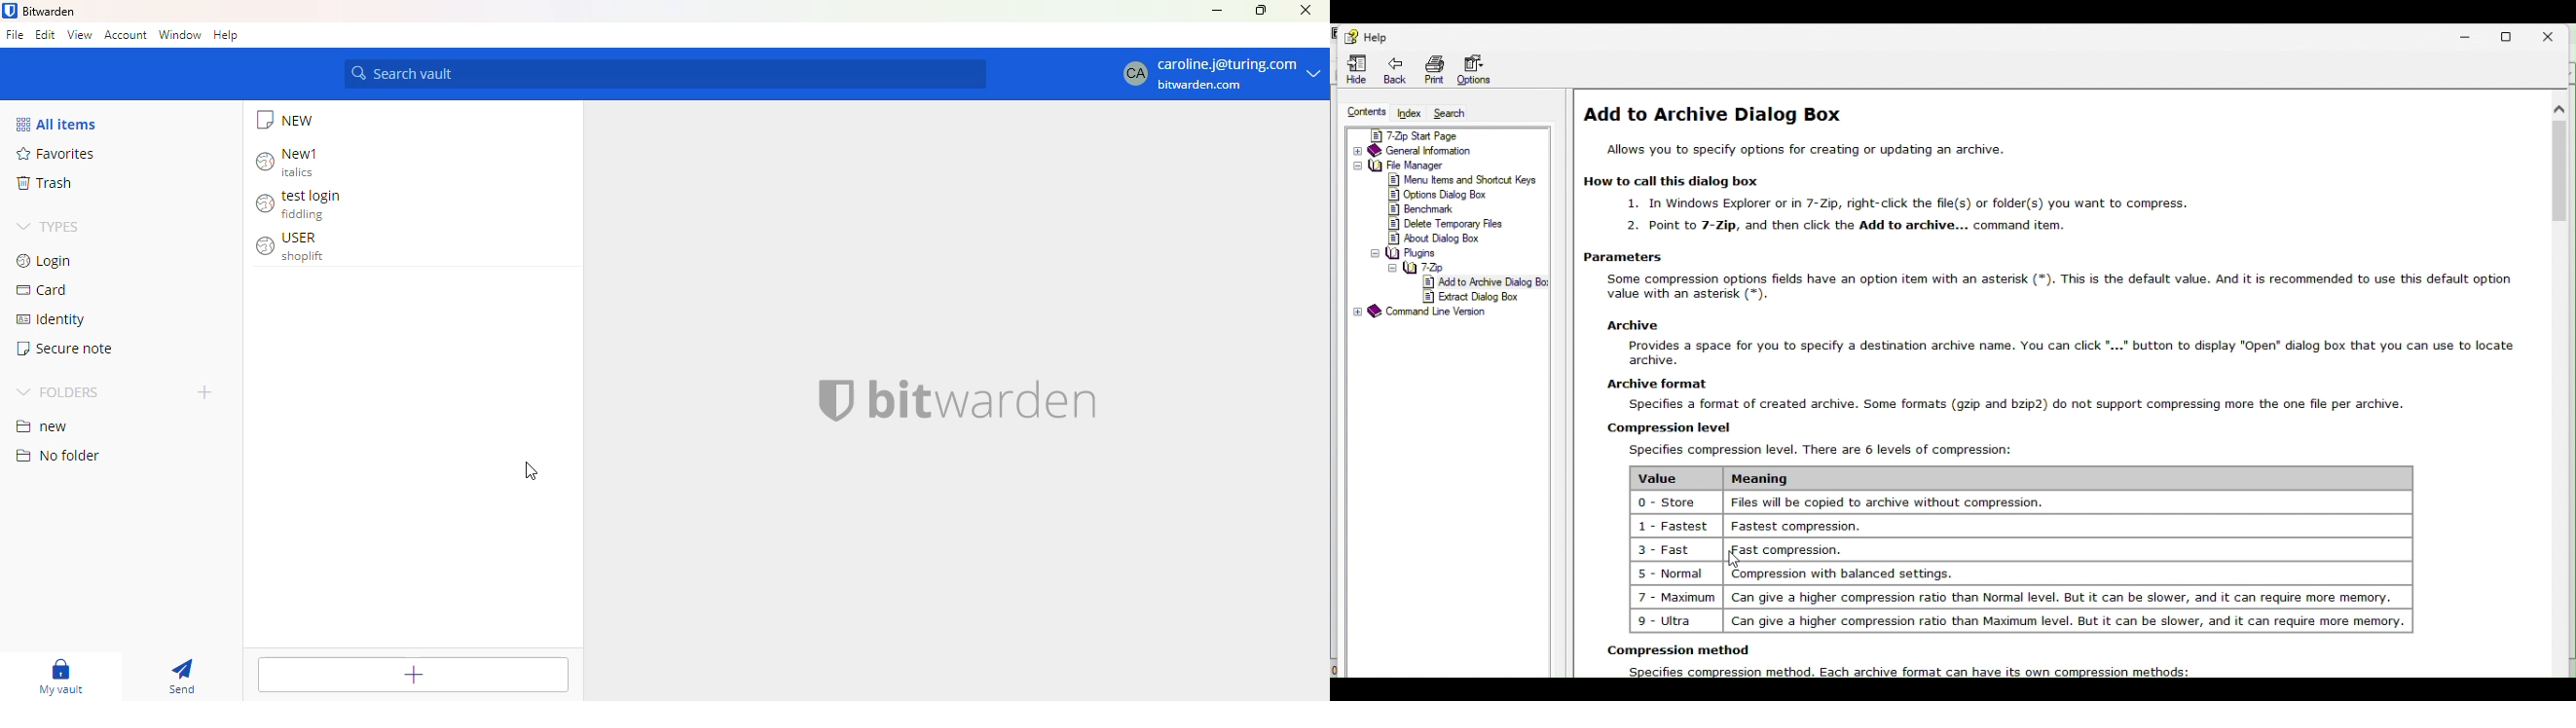 Image resolution: width=2576 pixels, height=728 pixels. Describe the element at coordinates (666, 74) in the screenshot. I see `search vault` at that location.